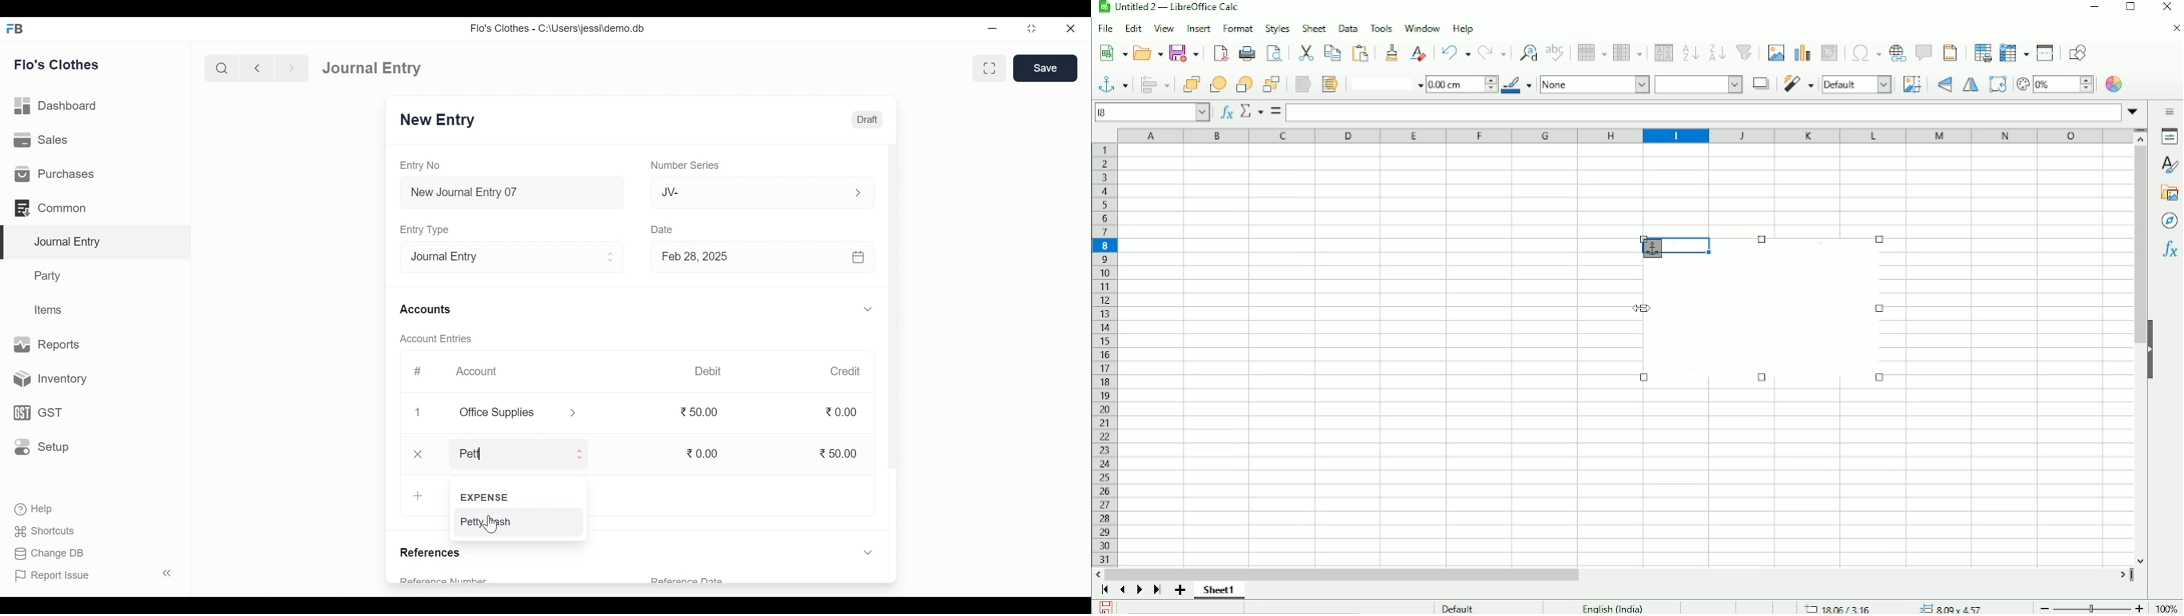 The image size is (2184, 616). I want to click on View, so click(1164, 28).